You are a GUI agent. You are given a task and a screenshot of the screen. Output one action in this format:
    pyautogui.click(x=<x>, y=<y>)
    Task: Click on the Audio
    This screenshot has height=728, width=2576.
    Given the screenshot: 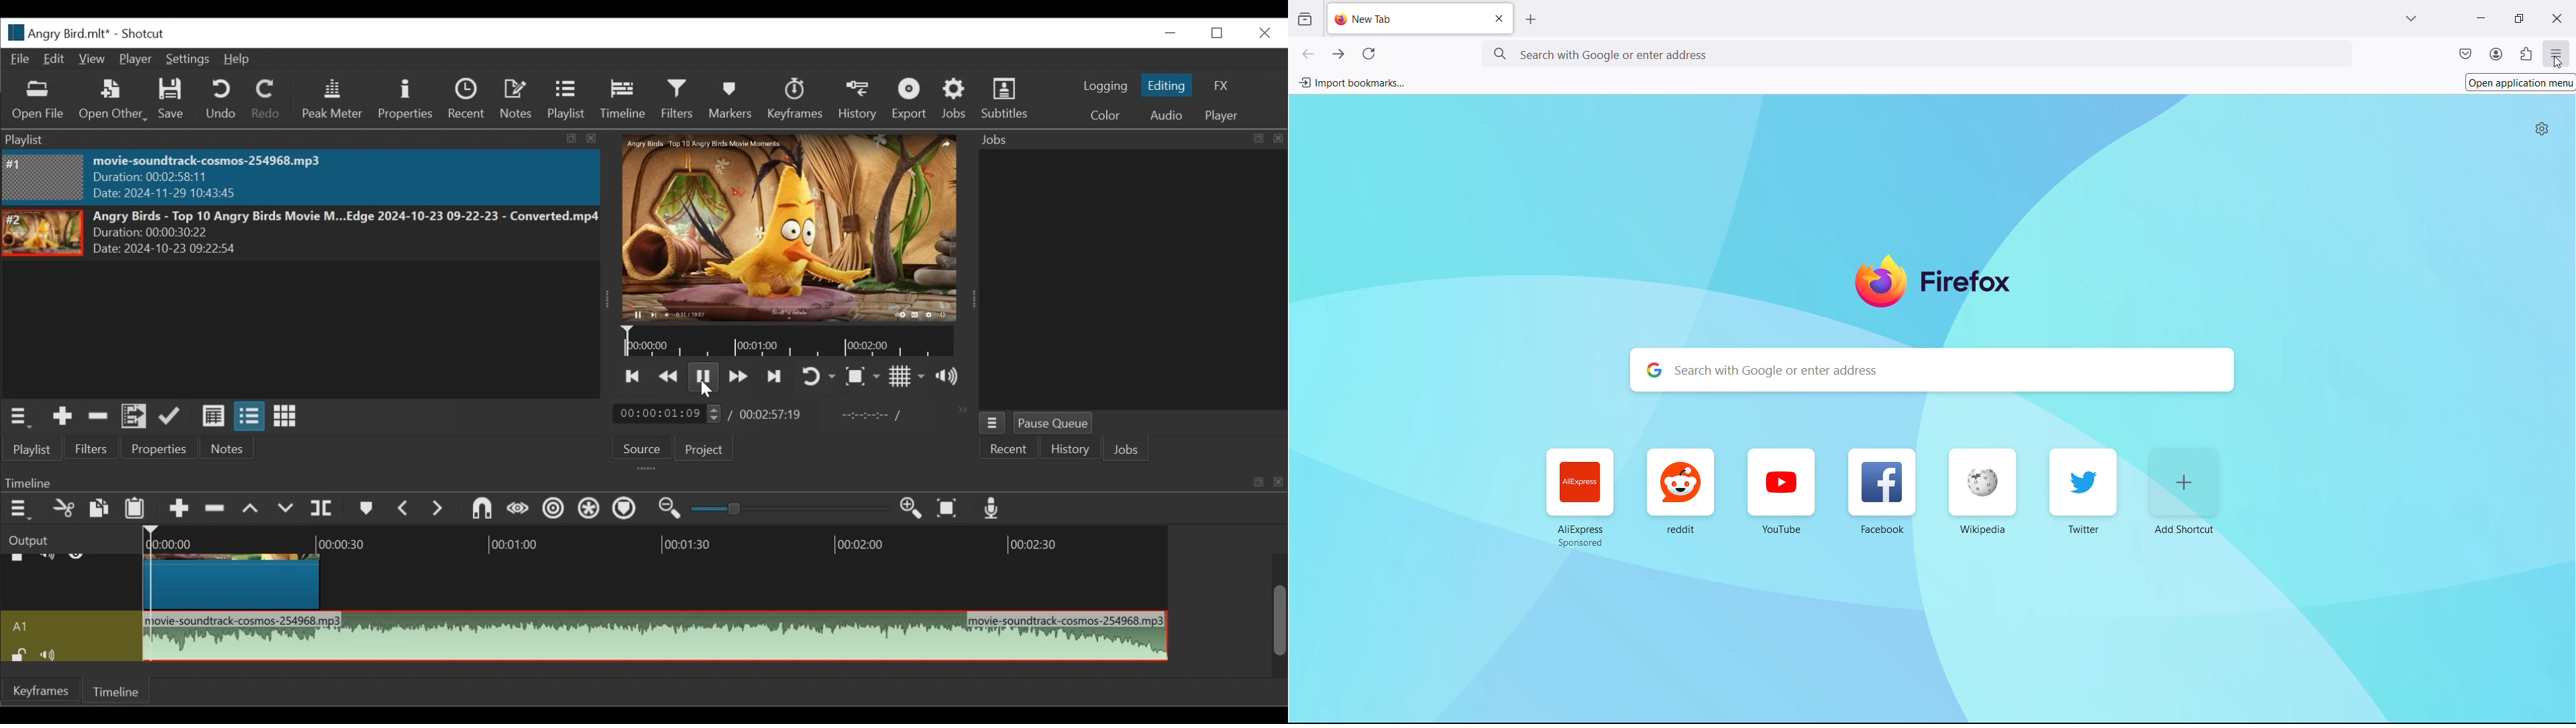 What is the action you would take?
    pyautogui.click(x=1167, y=115)
    